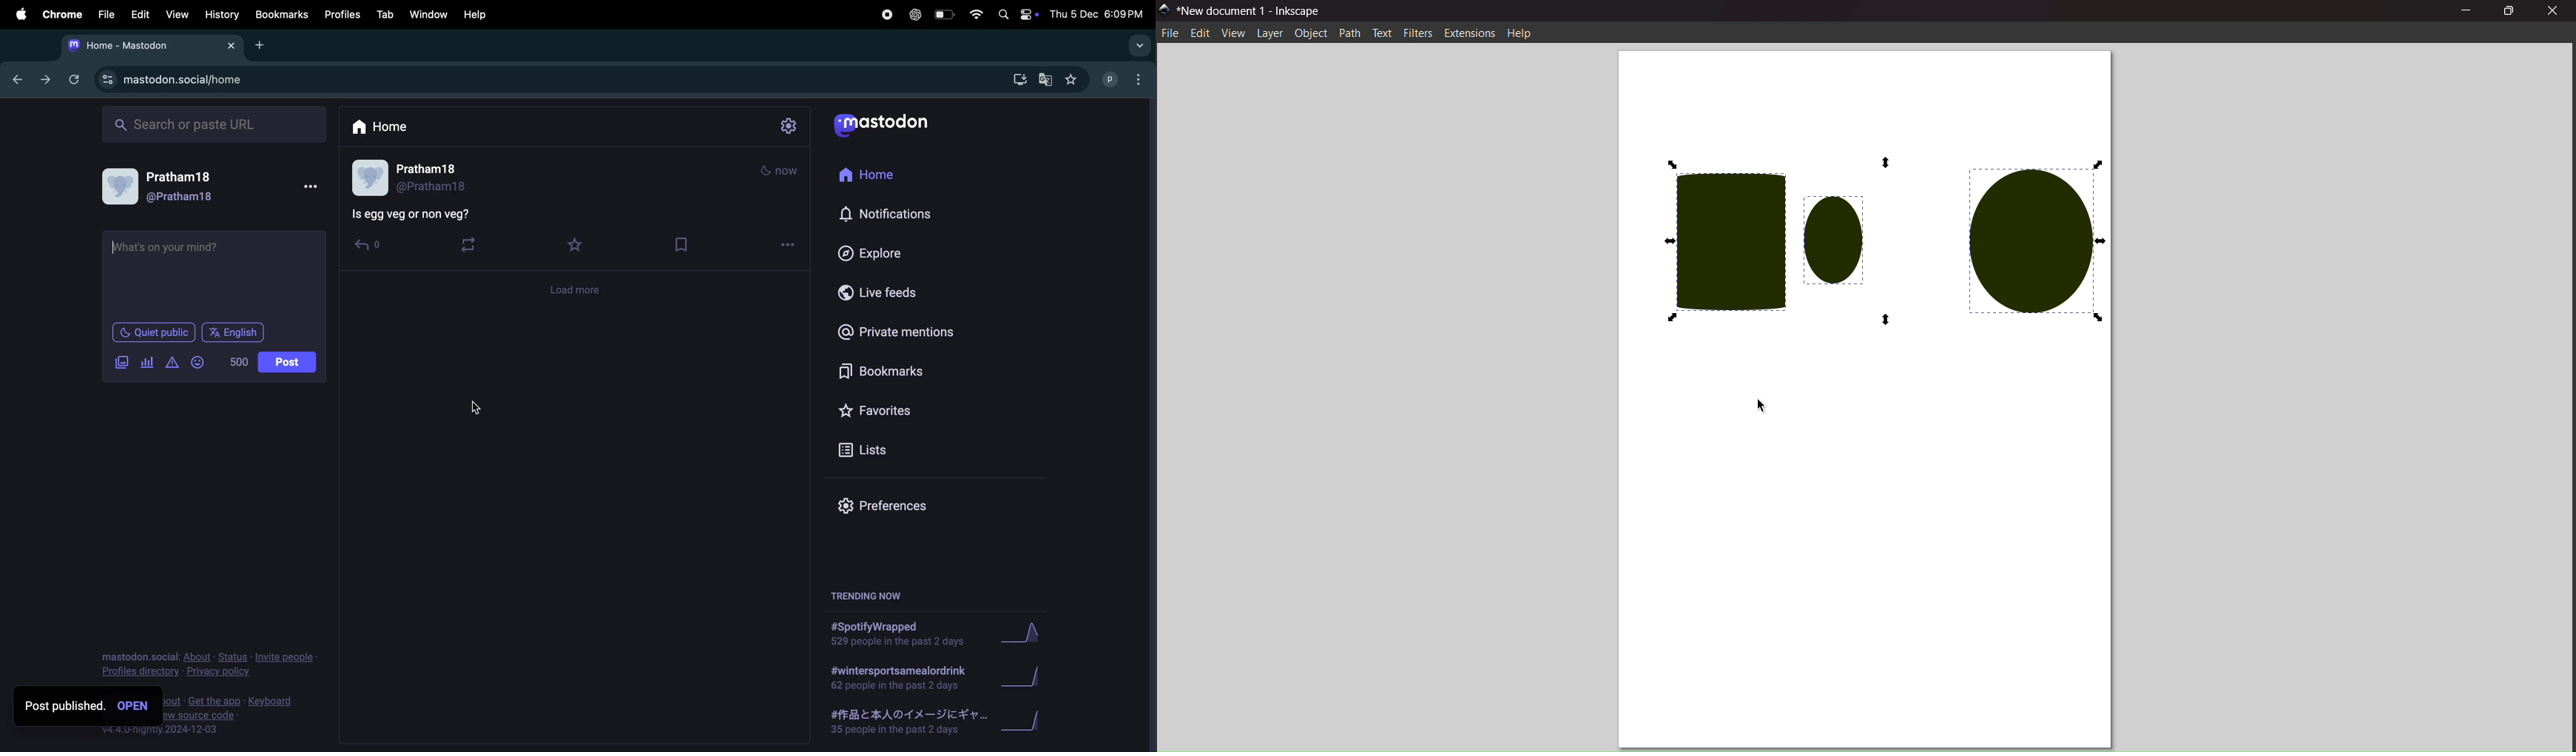  Describe the element at coordinates (1028, 724) in the screenshot. I see `graph` at that location.